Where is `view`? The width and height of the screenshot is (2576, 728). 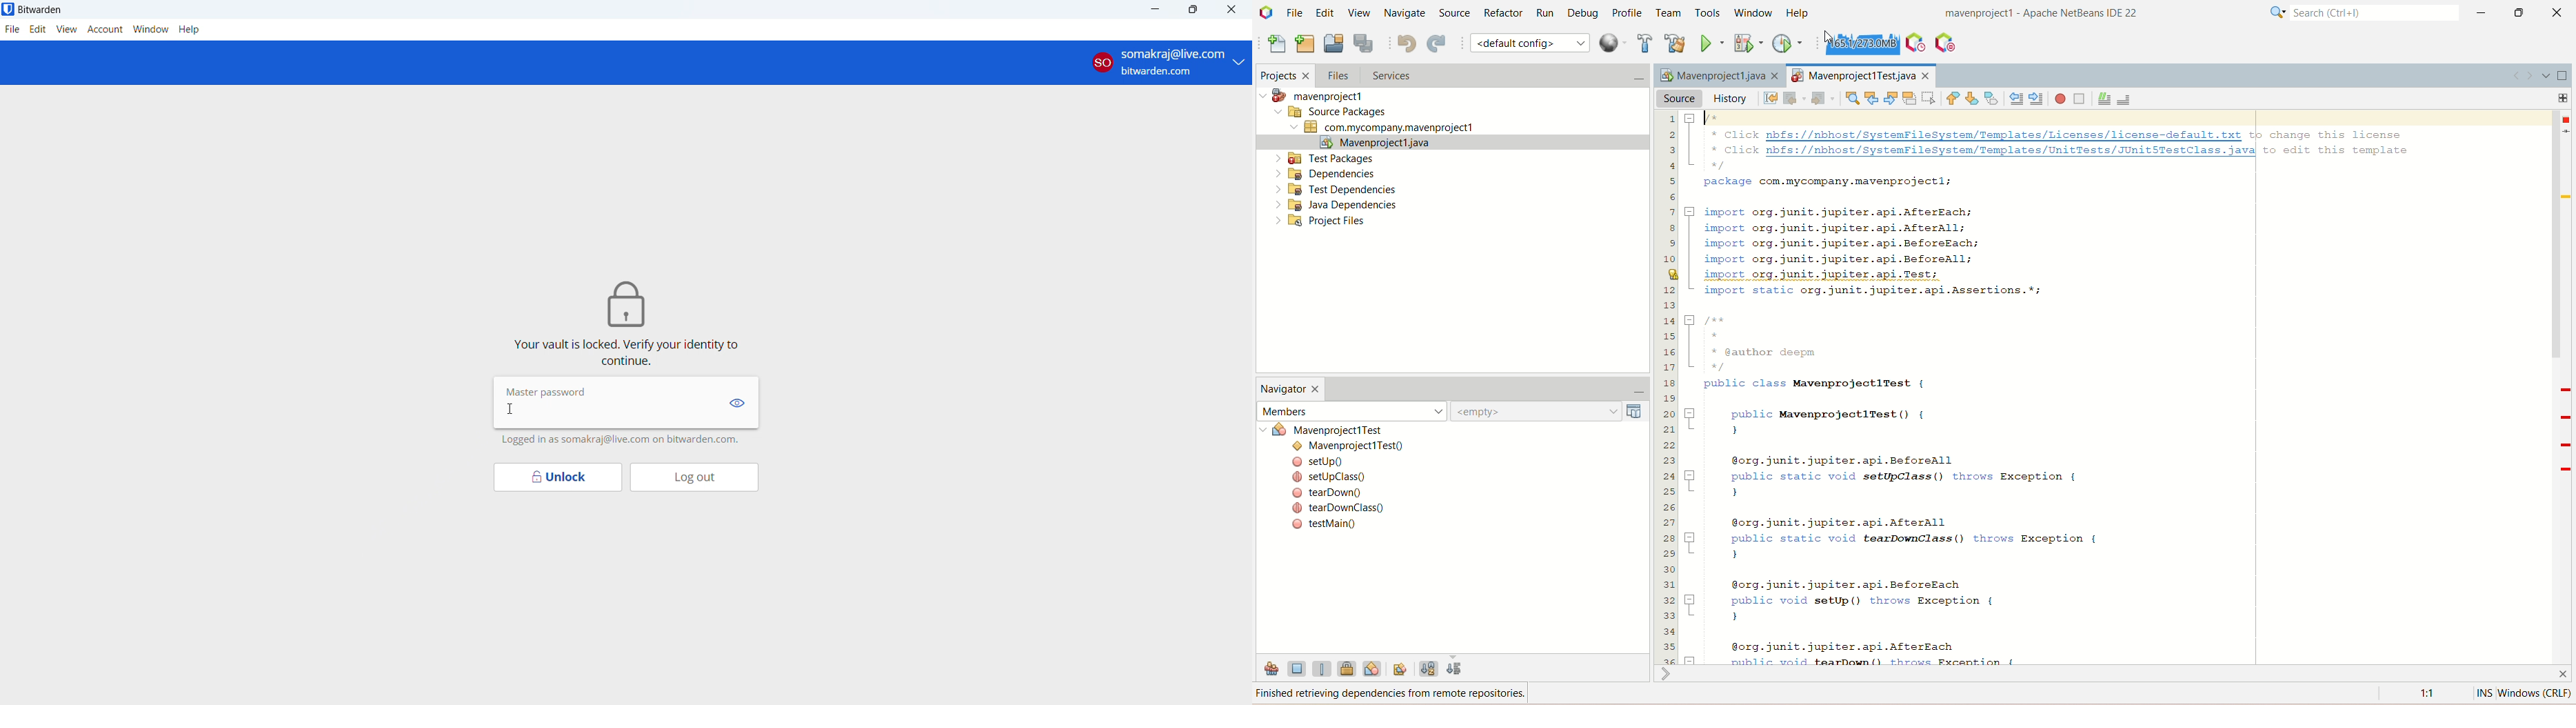
view is located at coordinates (66, 29).